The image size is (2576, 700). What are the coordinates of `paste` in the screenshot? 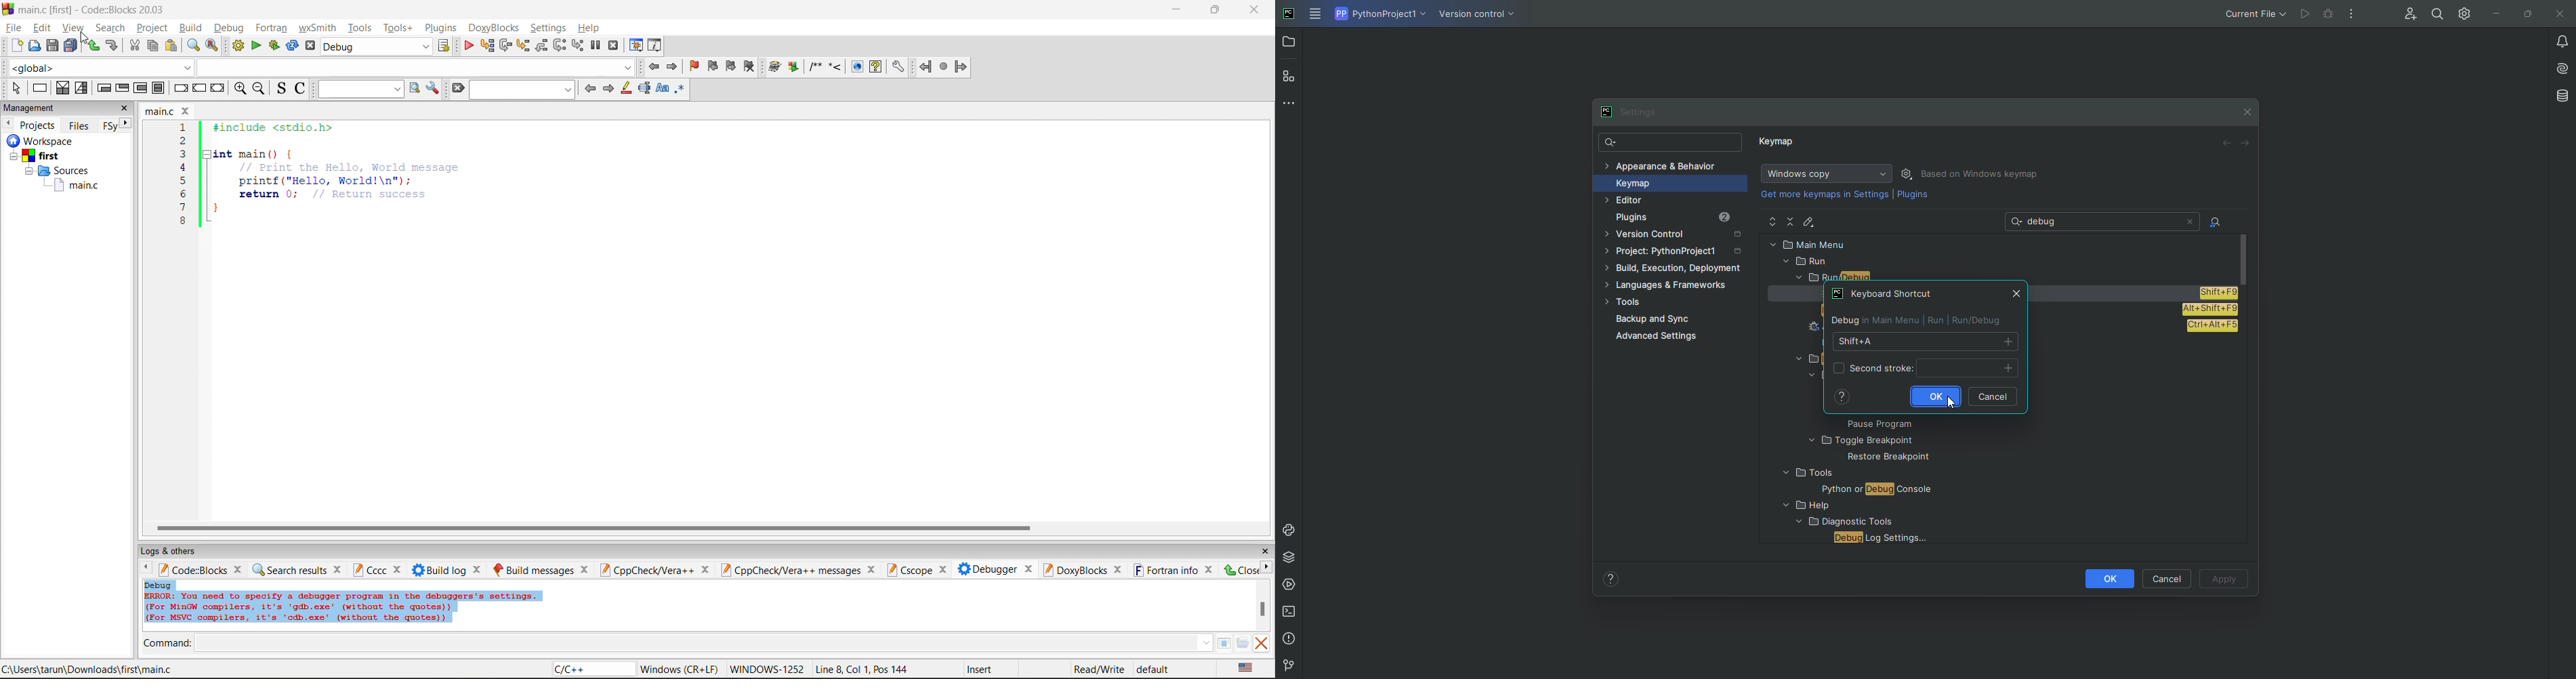 It's located at (171, 47).